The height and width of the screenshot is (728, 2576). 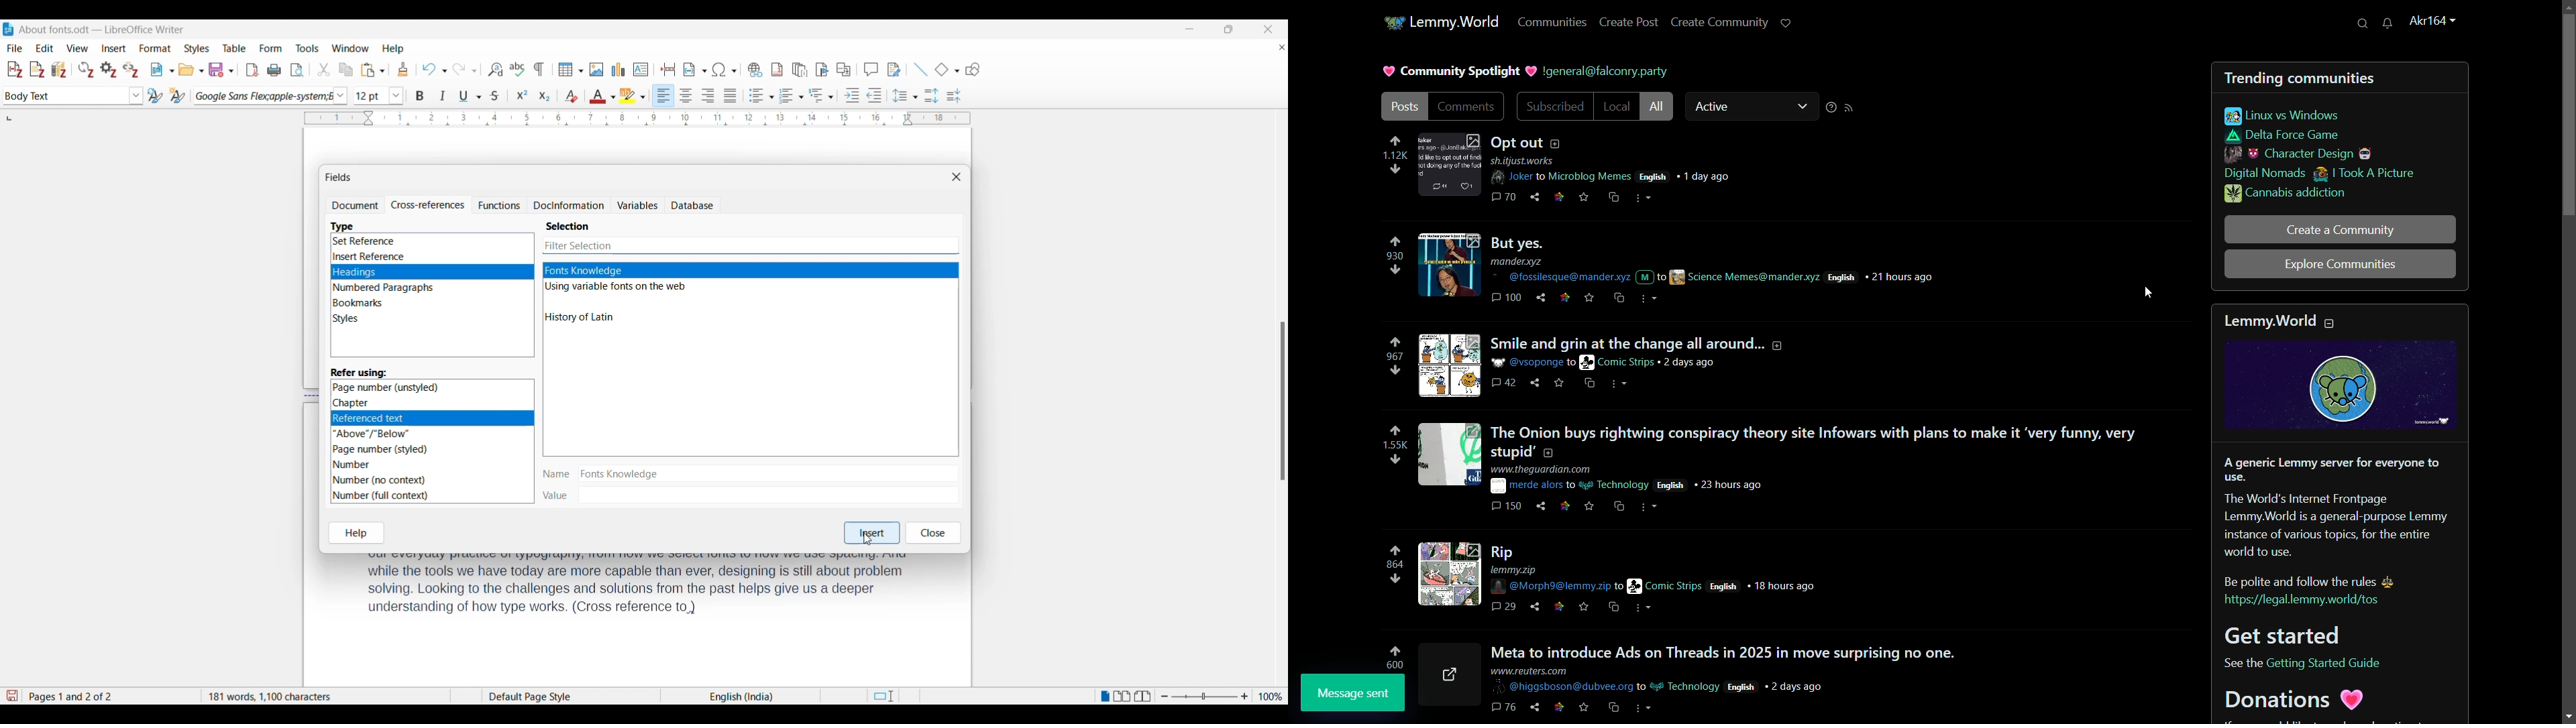 I want to click on Help, so click(x=356, y=533).